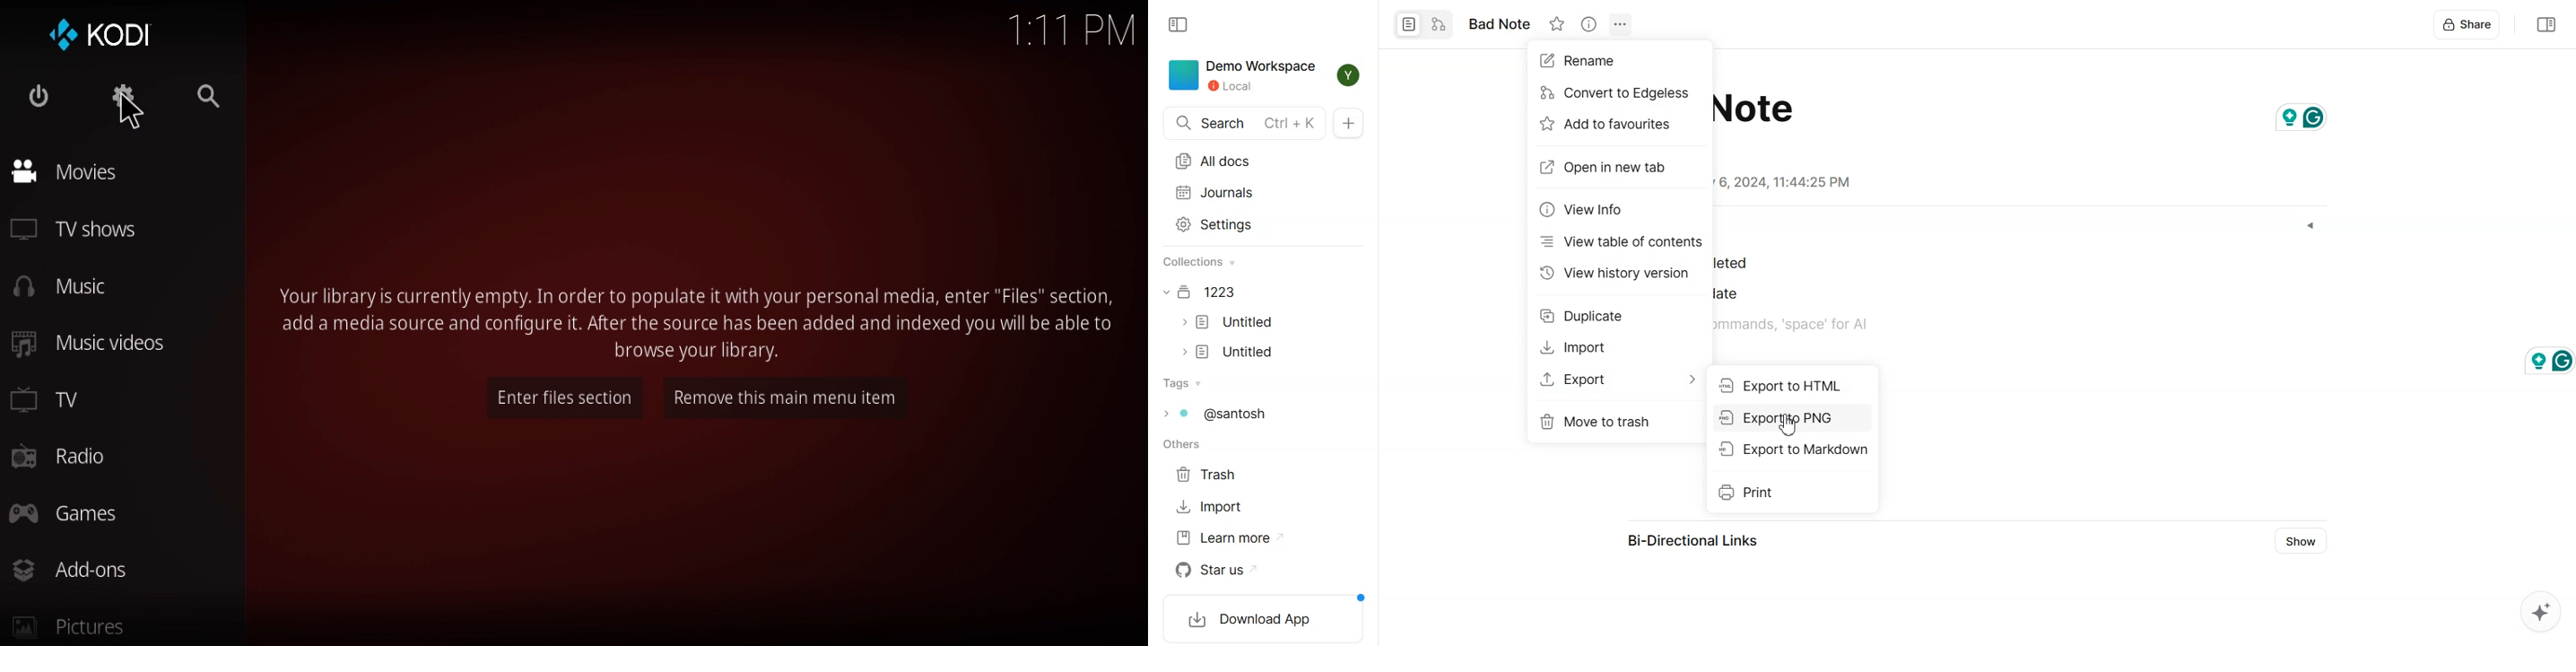 This screenshot has width=2576, height=672. What do you see at coordinates (69, 512) in the screenshot?
I see `games` at bounding box center [69, 512].